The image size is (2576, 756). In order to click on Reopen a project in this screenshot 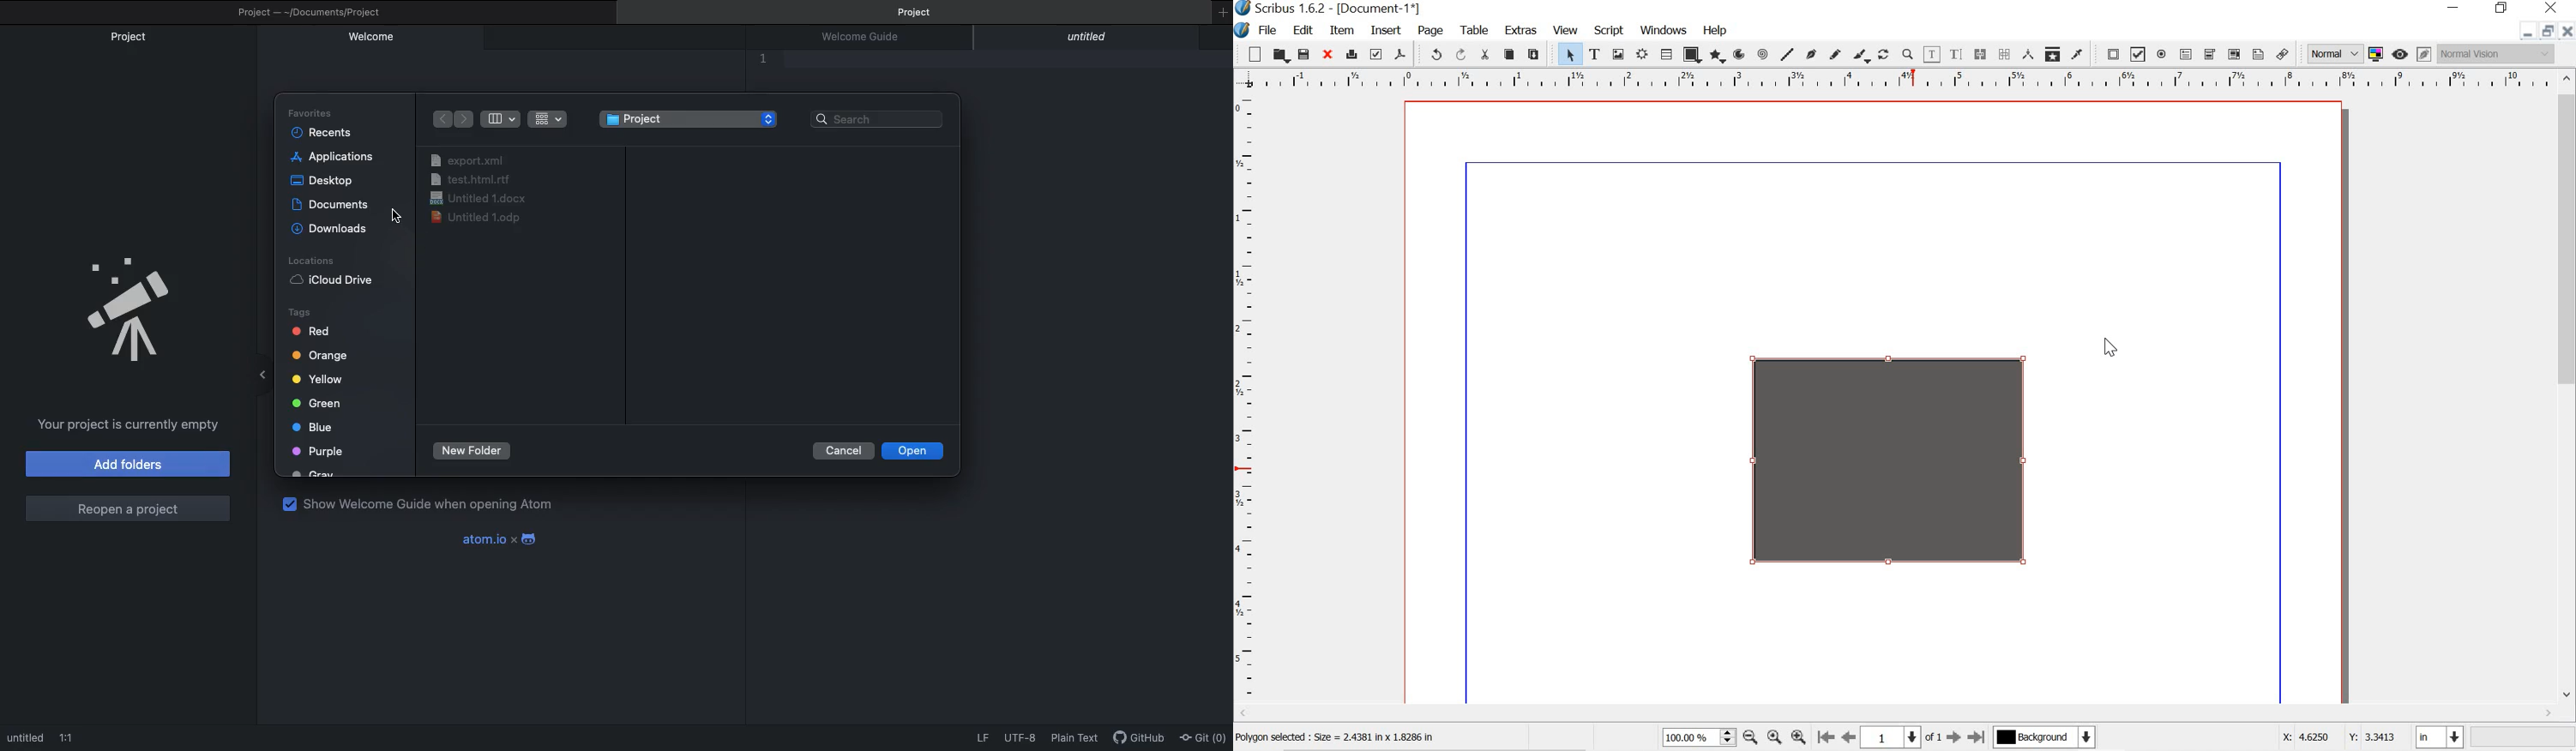, I will do `click(128, 508)`.